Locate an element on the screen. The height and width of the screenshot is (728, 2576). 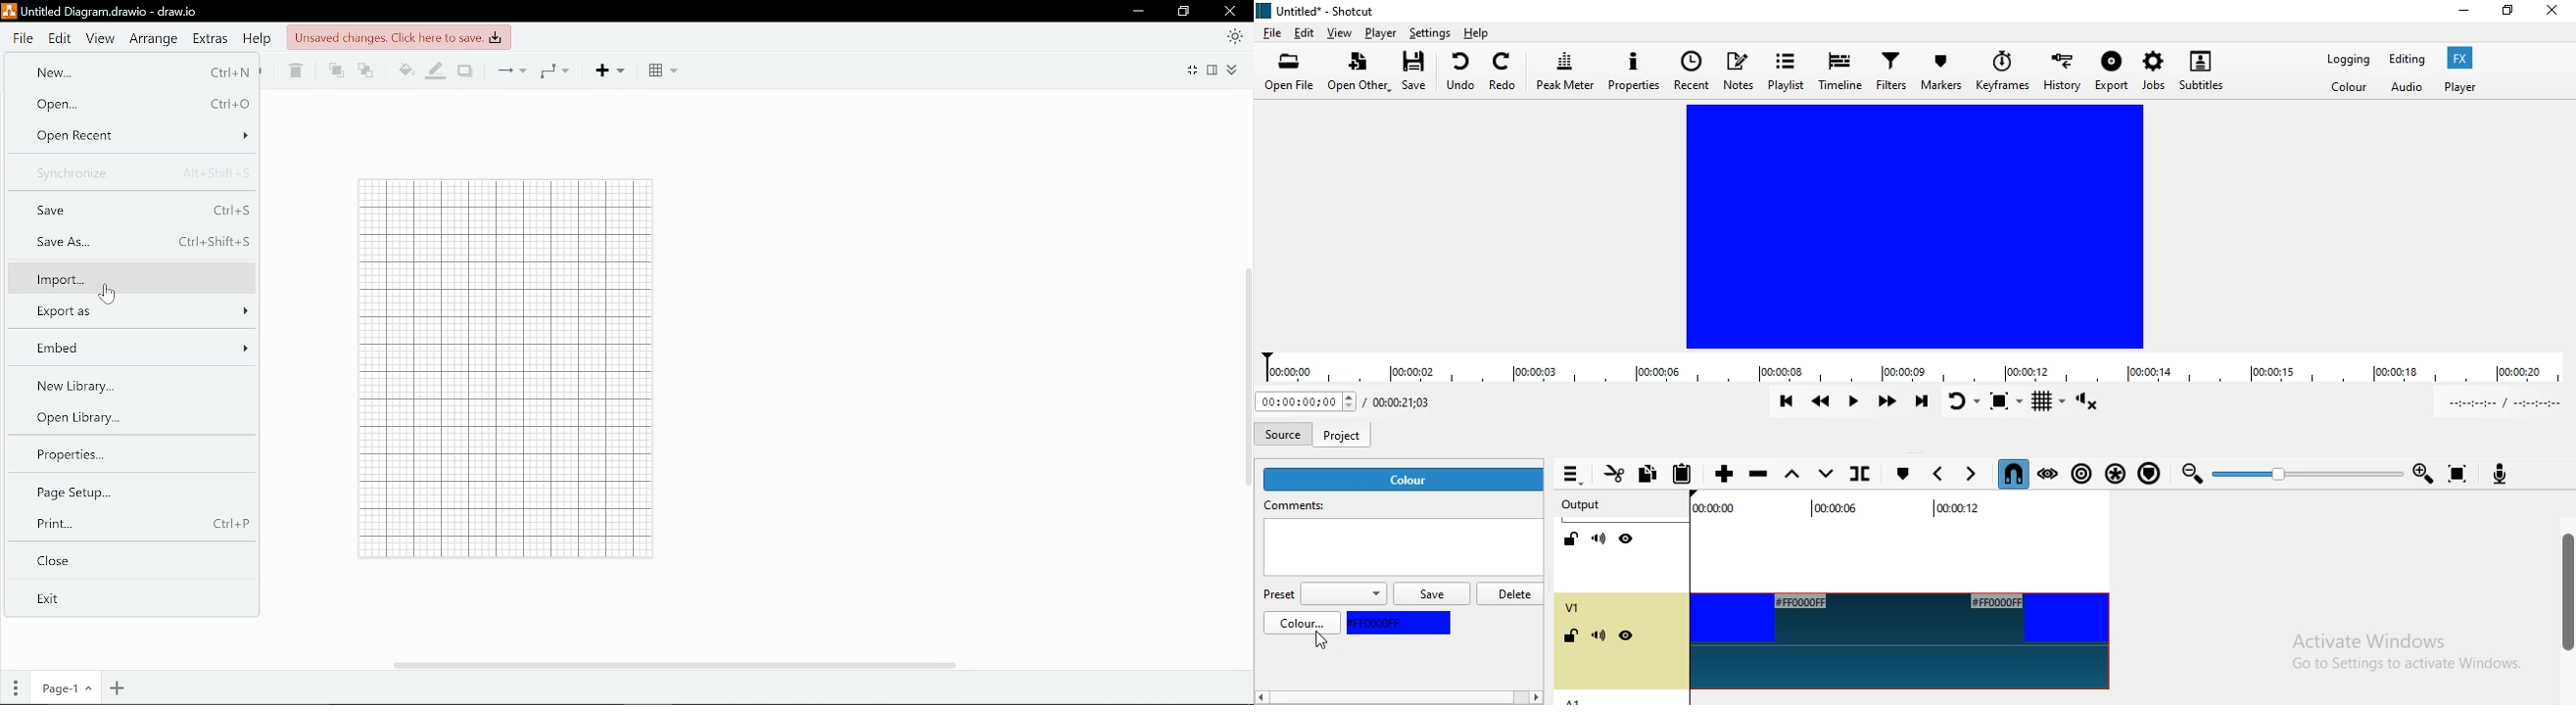
color is located at coordinates (1406, 479).